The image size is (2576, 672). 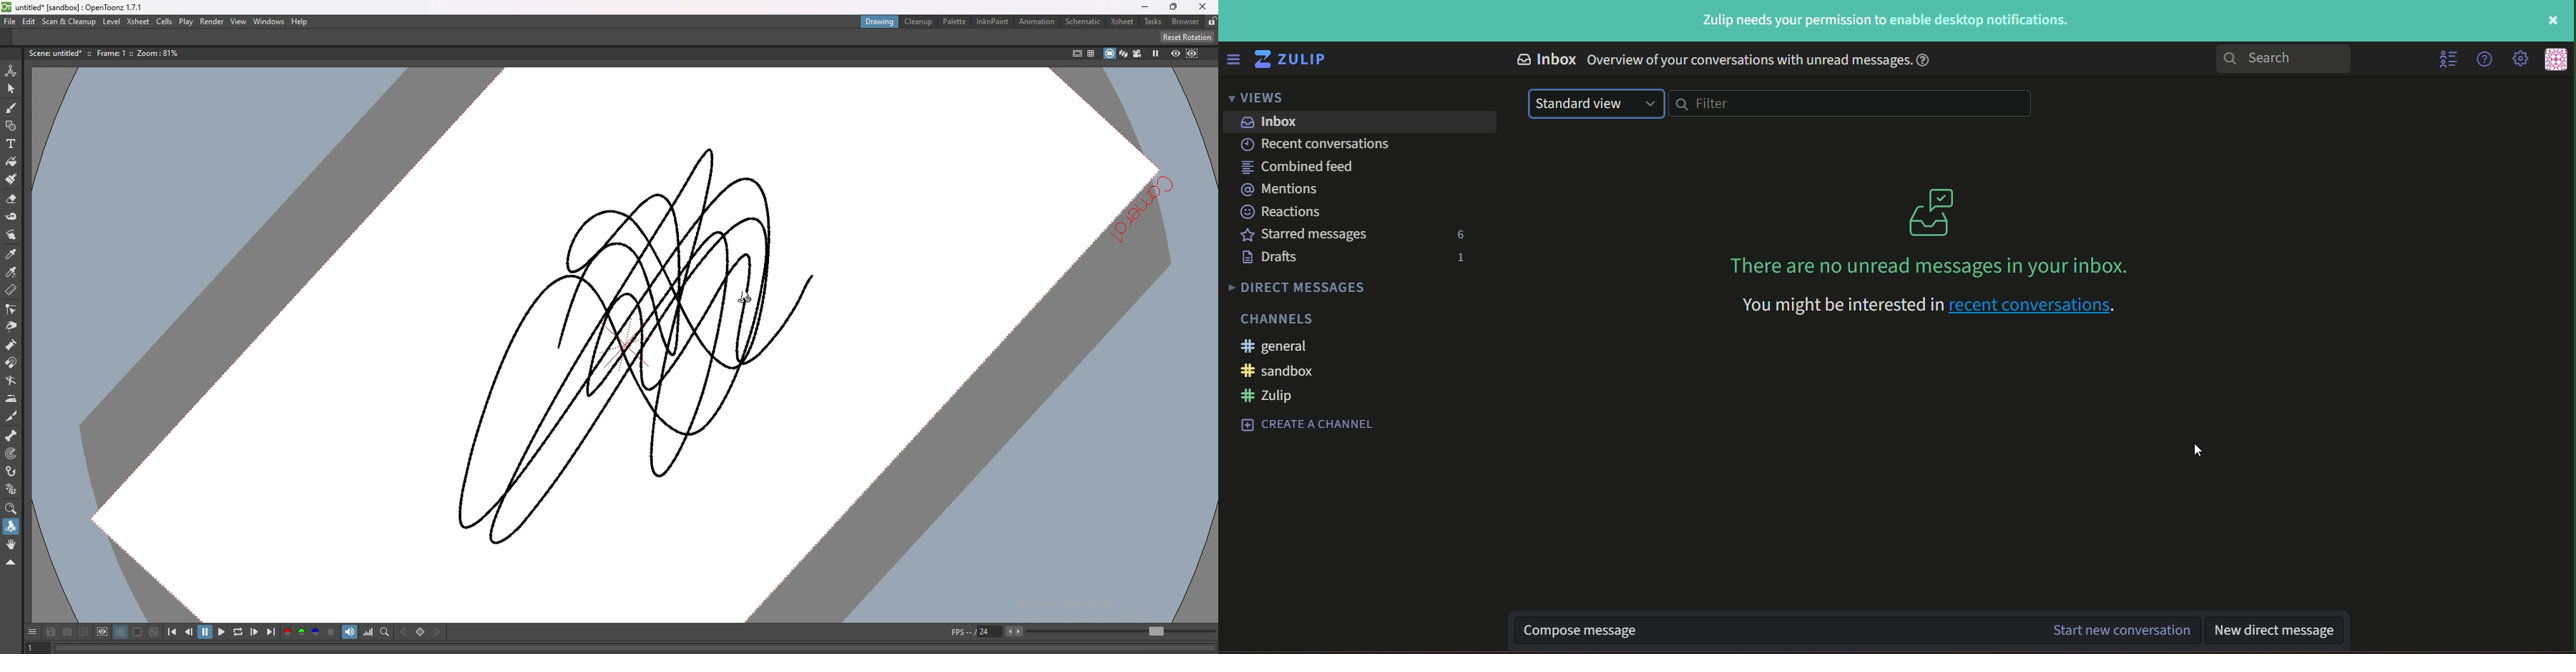 I want to click on text, so click(x=1724, y=60).